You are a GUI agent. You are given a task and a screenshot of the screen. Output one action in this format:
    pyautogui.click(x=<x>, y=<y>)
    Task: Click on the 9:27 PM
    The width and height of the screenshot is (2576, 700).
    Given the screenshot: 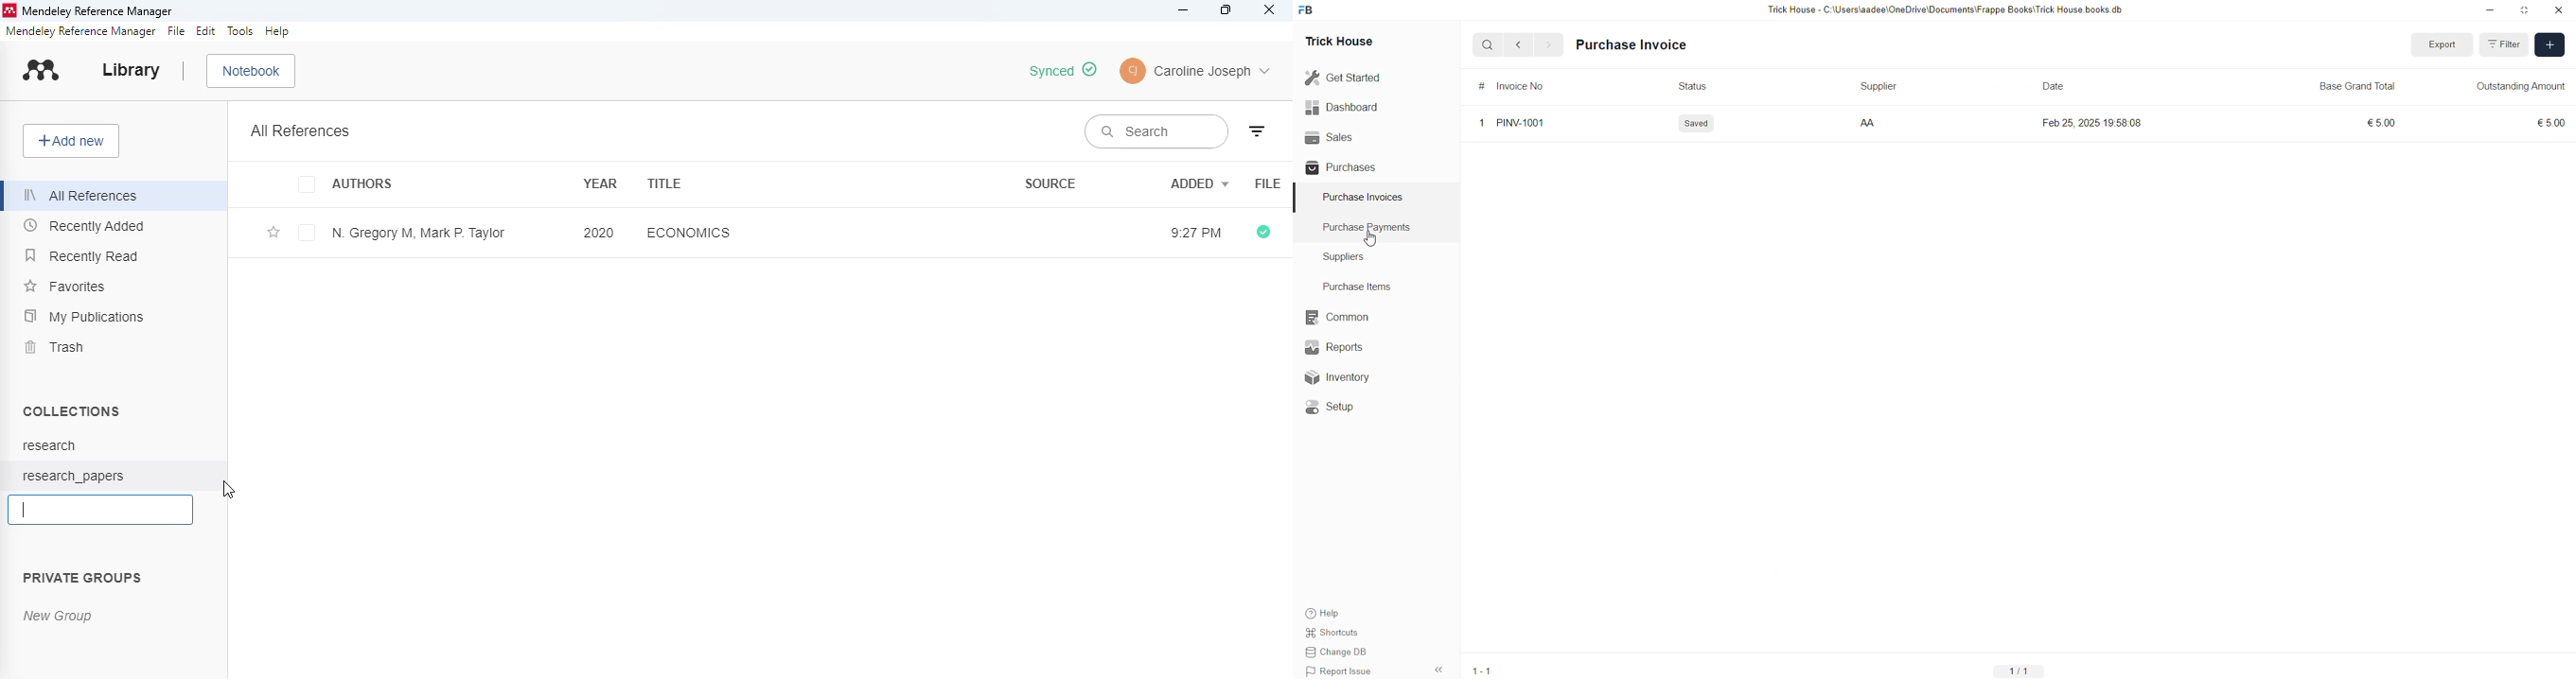 What is the action you would take?
    pyautogui.click(x=1192, y=234)
    